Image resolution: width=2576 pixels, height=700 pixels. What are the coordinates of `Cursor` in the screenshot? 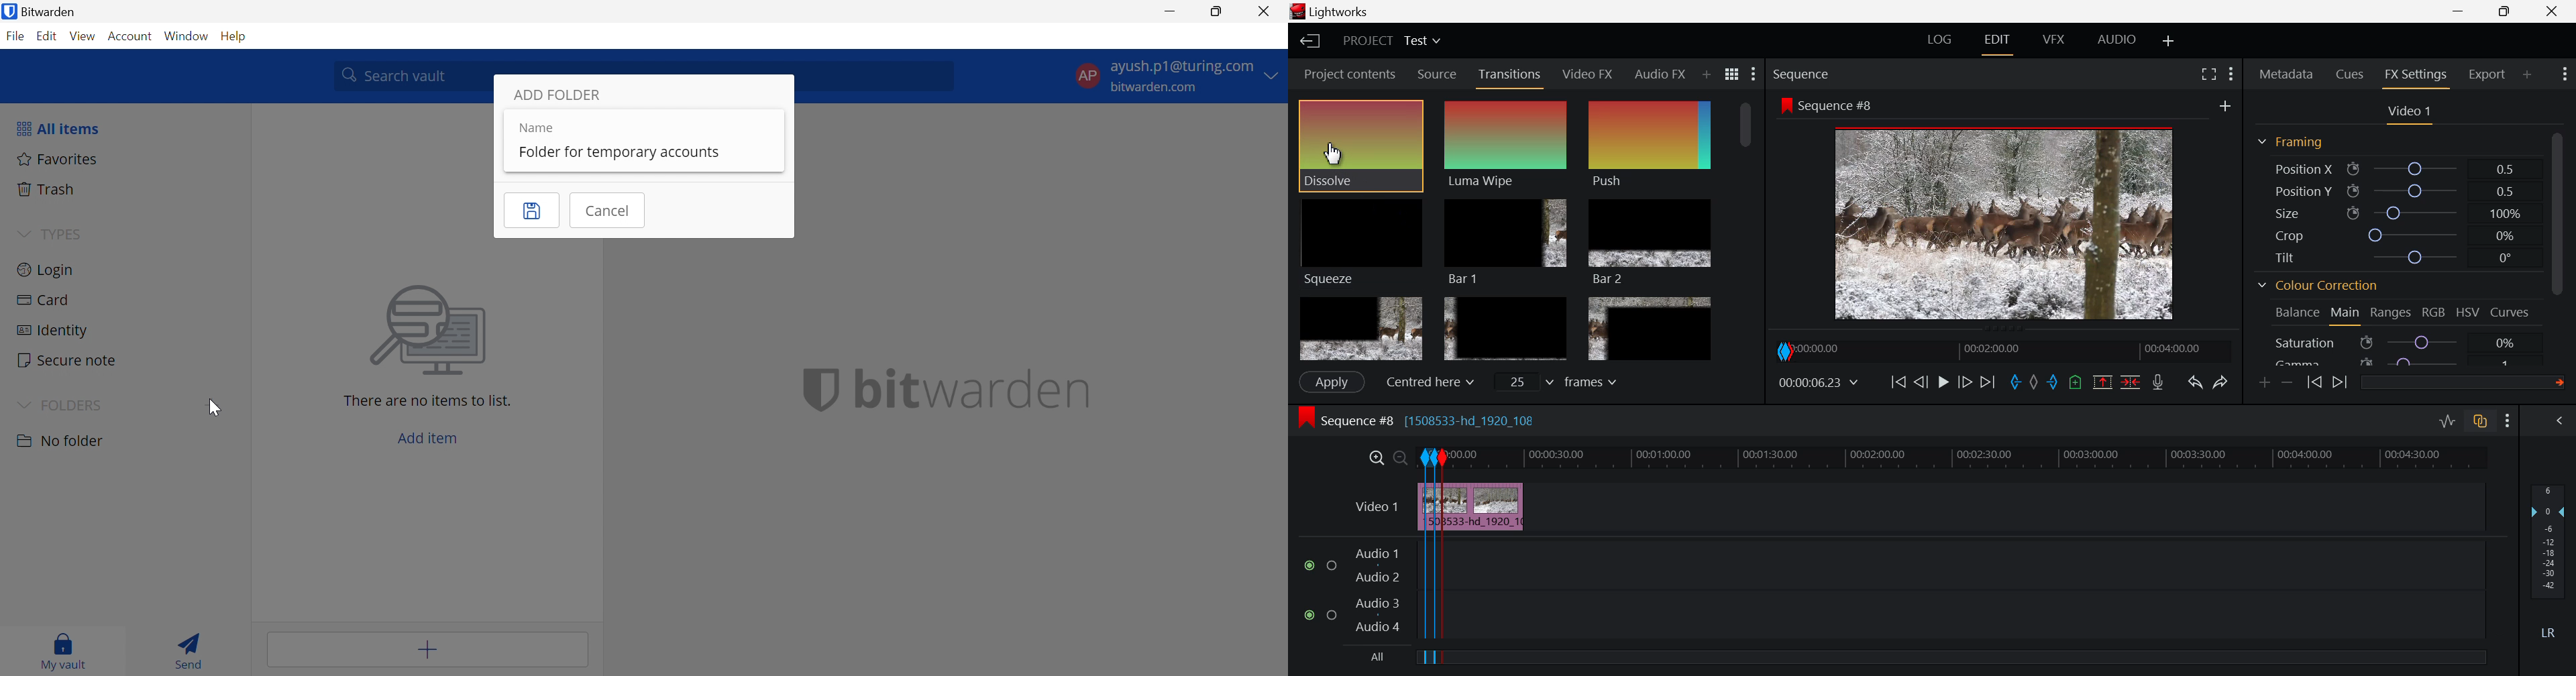 It's located at (1334, 155).